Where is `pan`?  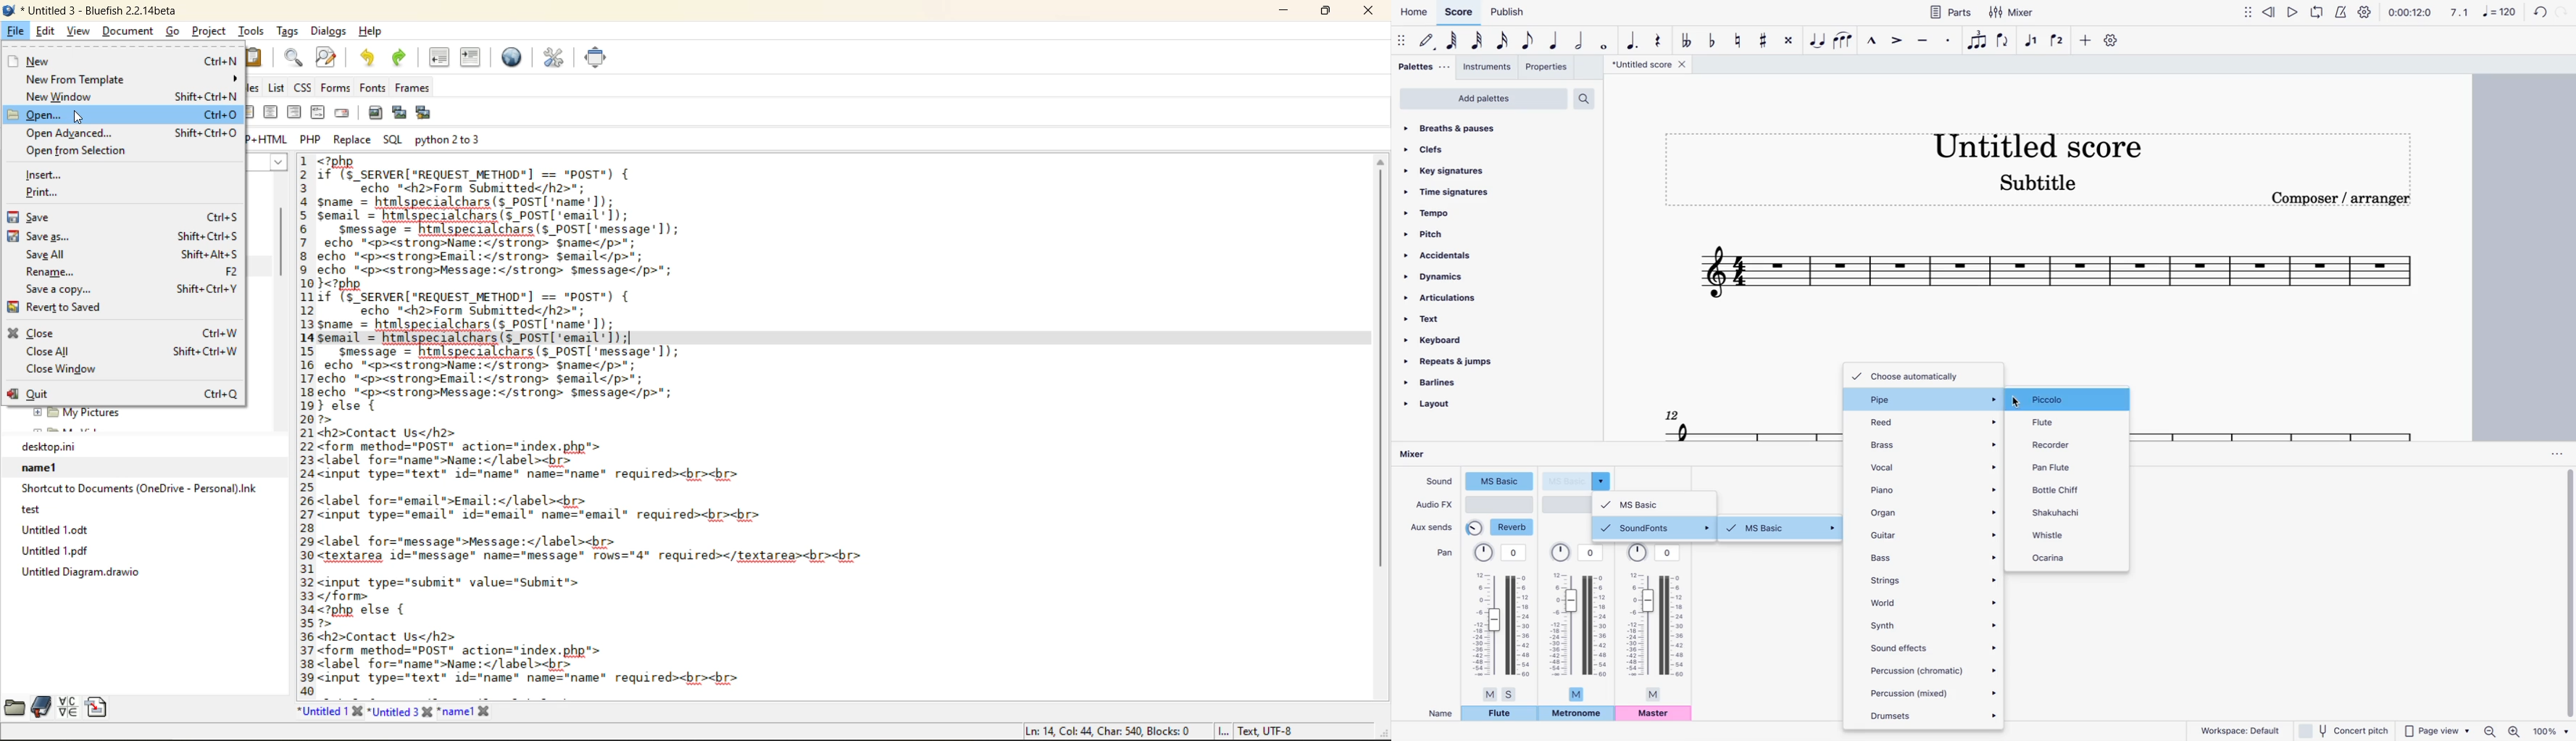 pan is located at coordinates (1442, 553).